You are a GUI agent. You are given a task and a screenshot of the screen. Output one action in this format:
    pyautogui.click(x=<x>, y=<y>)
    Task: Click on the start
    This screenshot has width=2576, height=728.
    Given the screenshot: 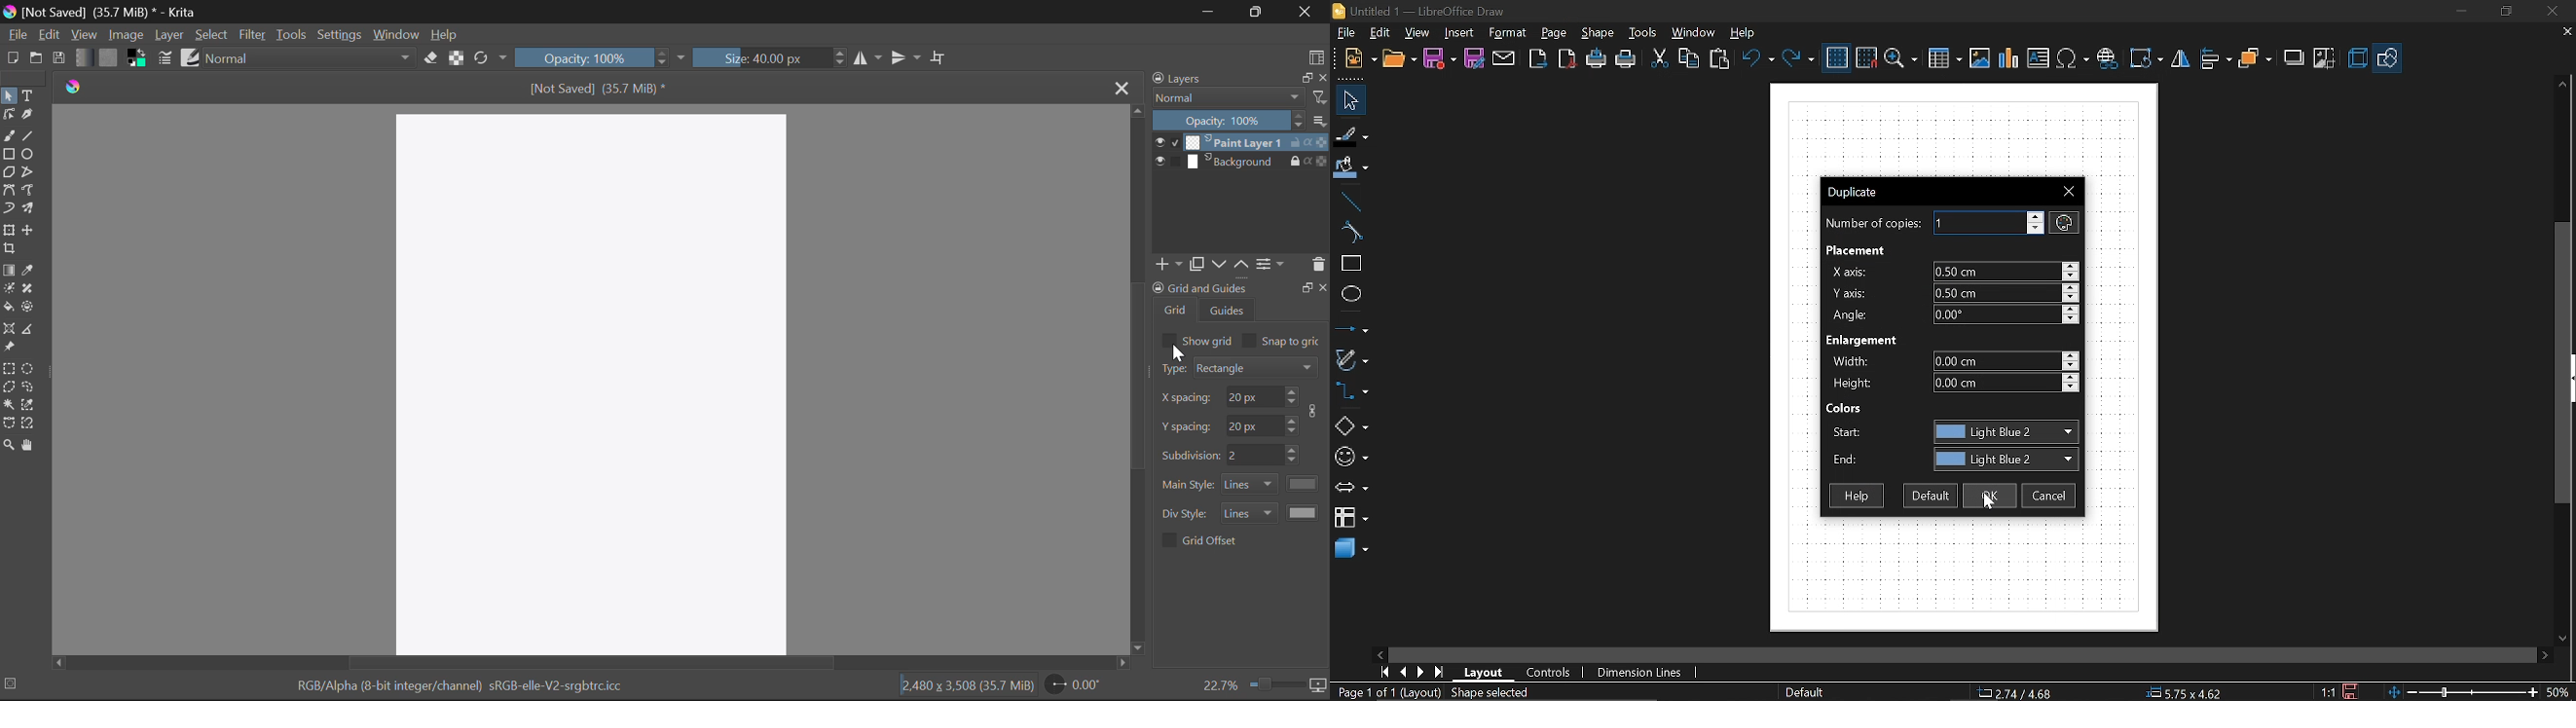 What is the action you would take?
    pyautogui.click(x=2005, y=431)
    